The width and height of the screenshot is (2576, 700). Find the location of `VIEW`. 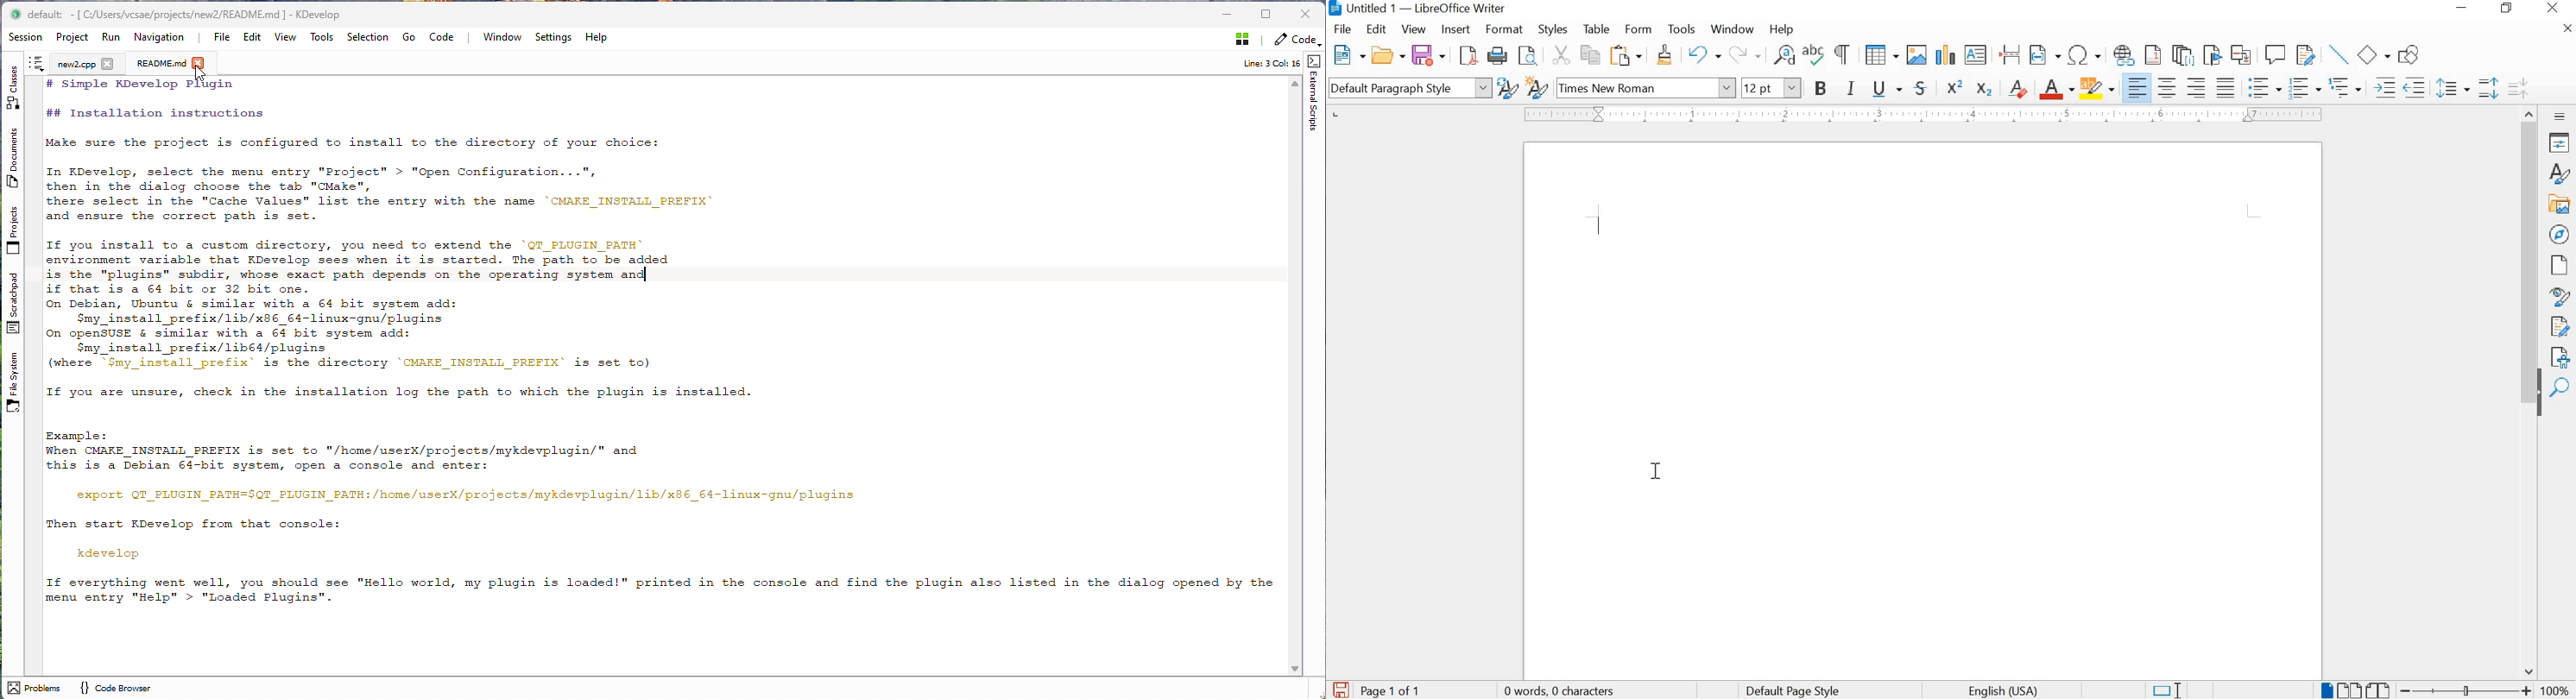

VIEW is located at coordinates (1415, 30).